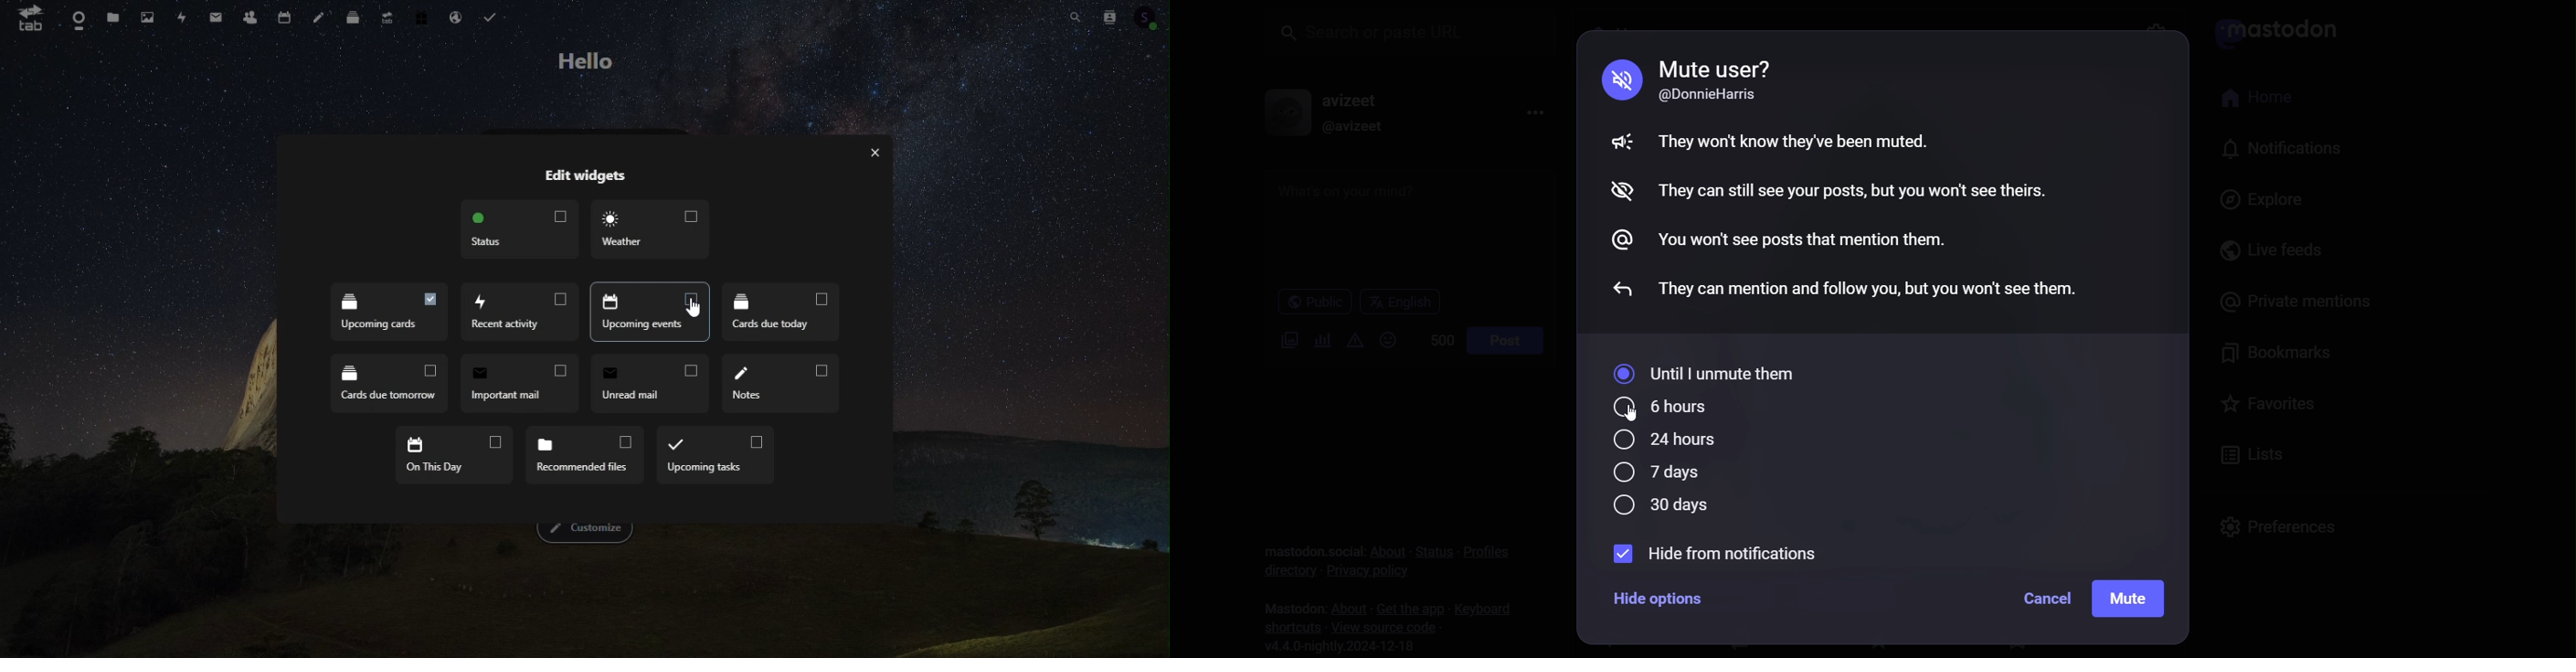  I want to click on 24 hours, so click(1669, 440).